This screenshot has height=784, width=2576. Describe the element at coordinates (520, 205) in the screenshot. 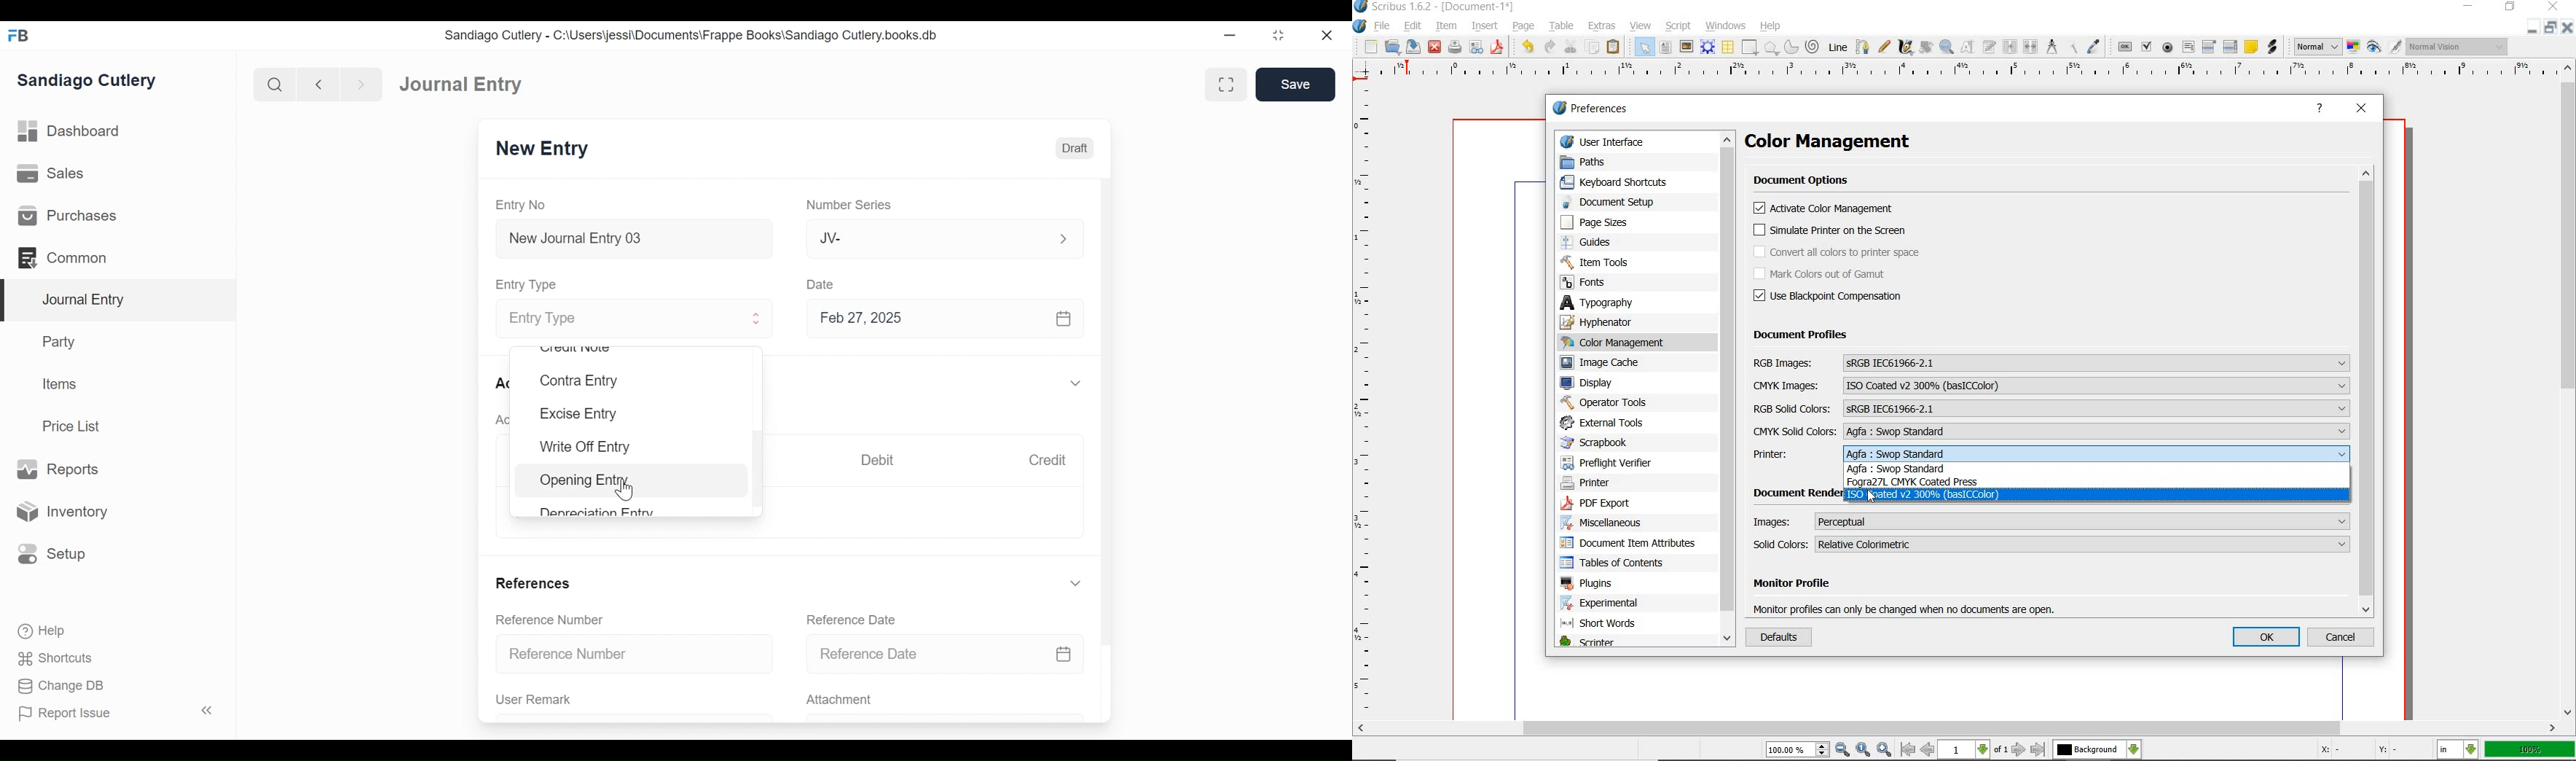

I see `Entry No` at that location.